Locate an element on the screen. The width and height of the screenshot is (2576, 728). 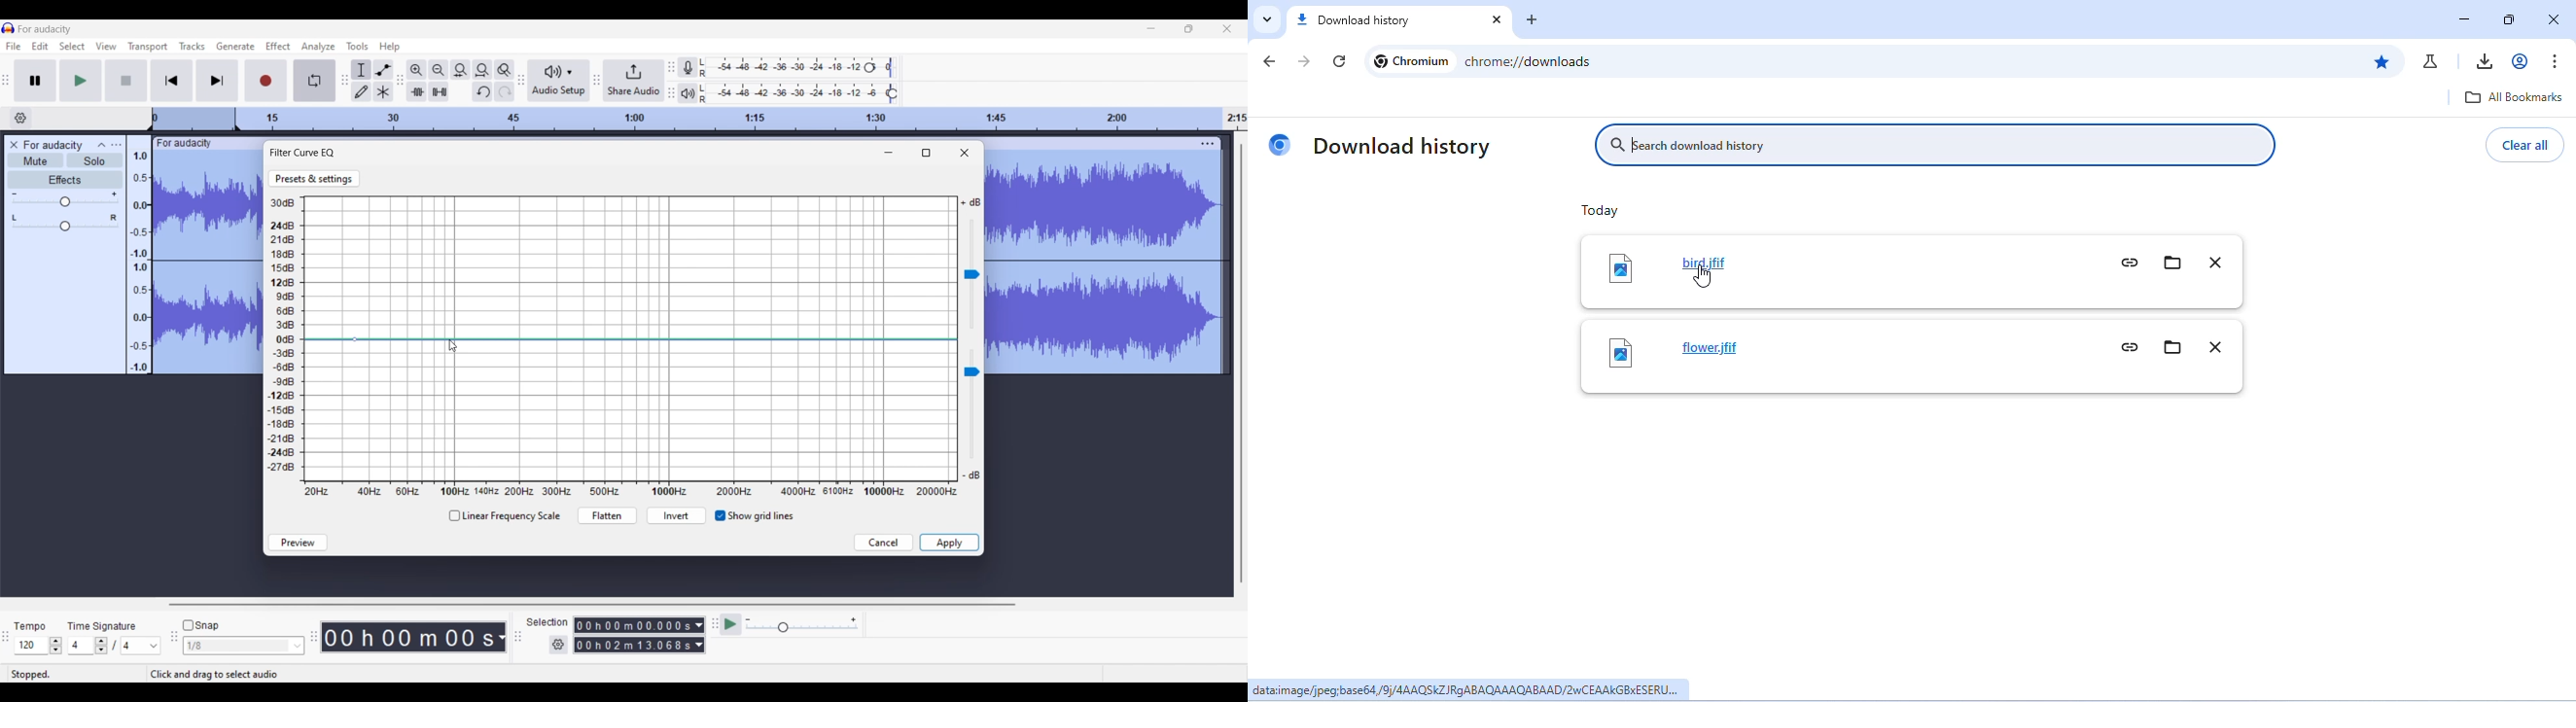
Scale to track length of audio is located at coordinates (746, 119).